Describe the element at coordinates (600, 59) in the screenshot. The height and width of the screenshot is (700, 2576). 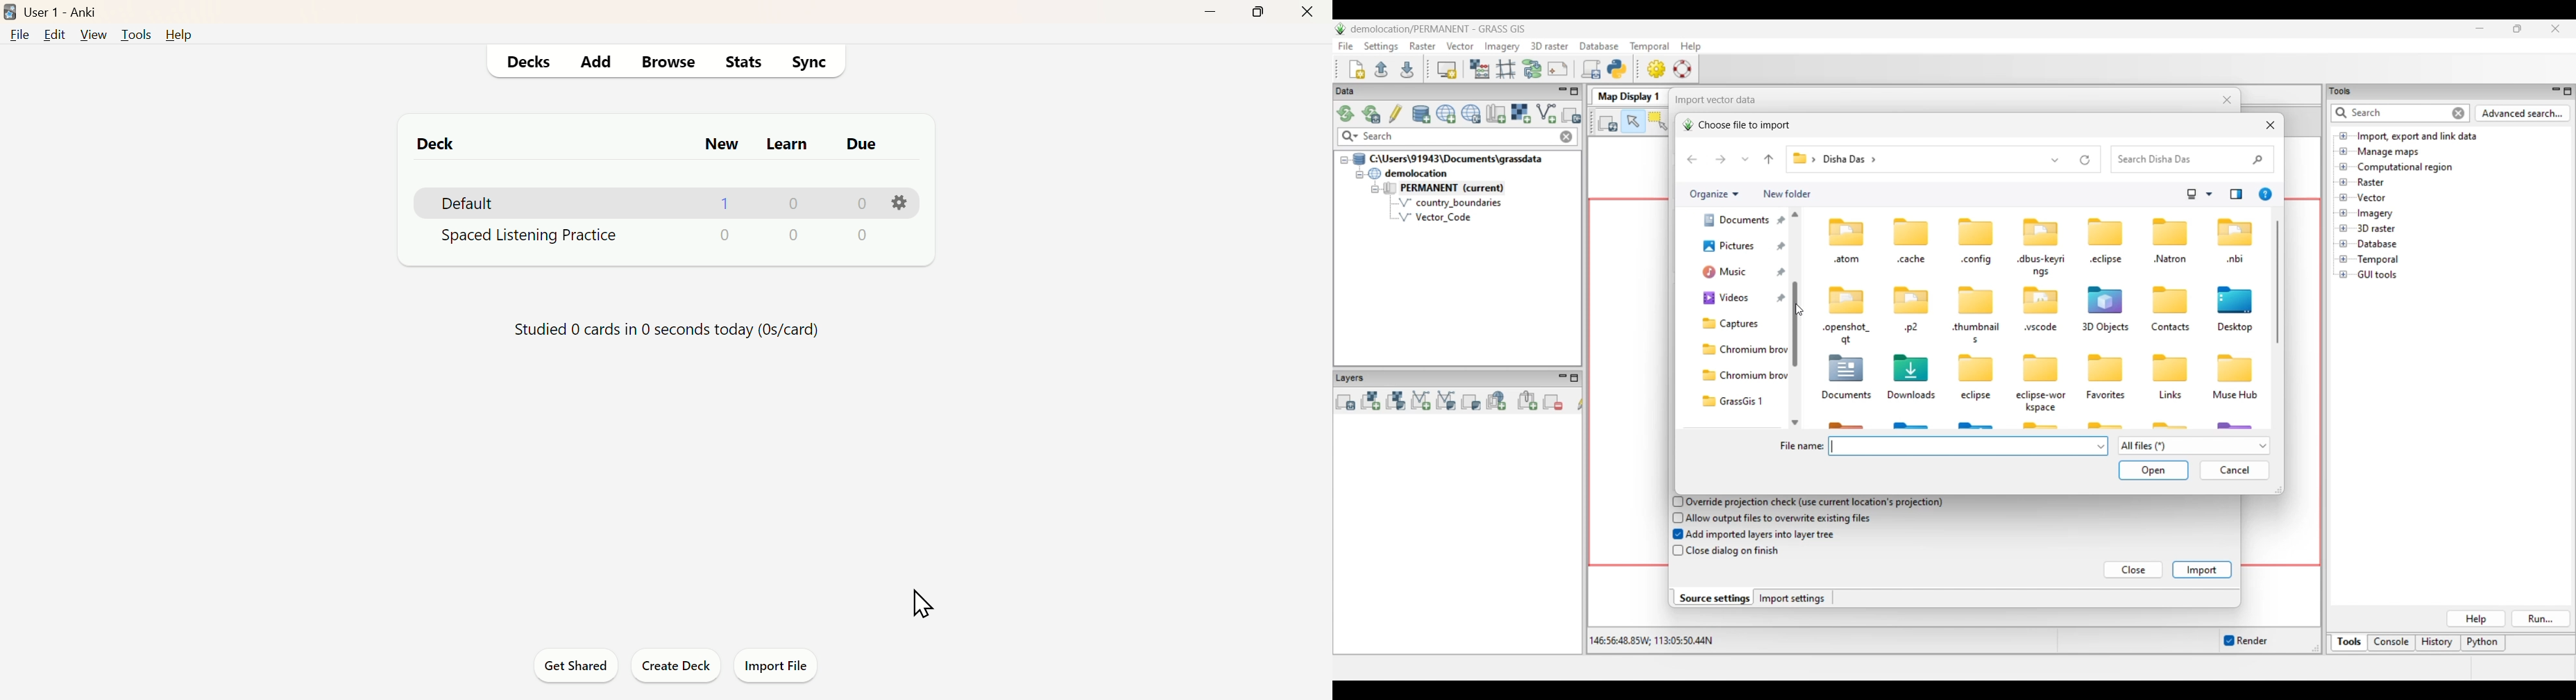
I see `Add` at that location.